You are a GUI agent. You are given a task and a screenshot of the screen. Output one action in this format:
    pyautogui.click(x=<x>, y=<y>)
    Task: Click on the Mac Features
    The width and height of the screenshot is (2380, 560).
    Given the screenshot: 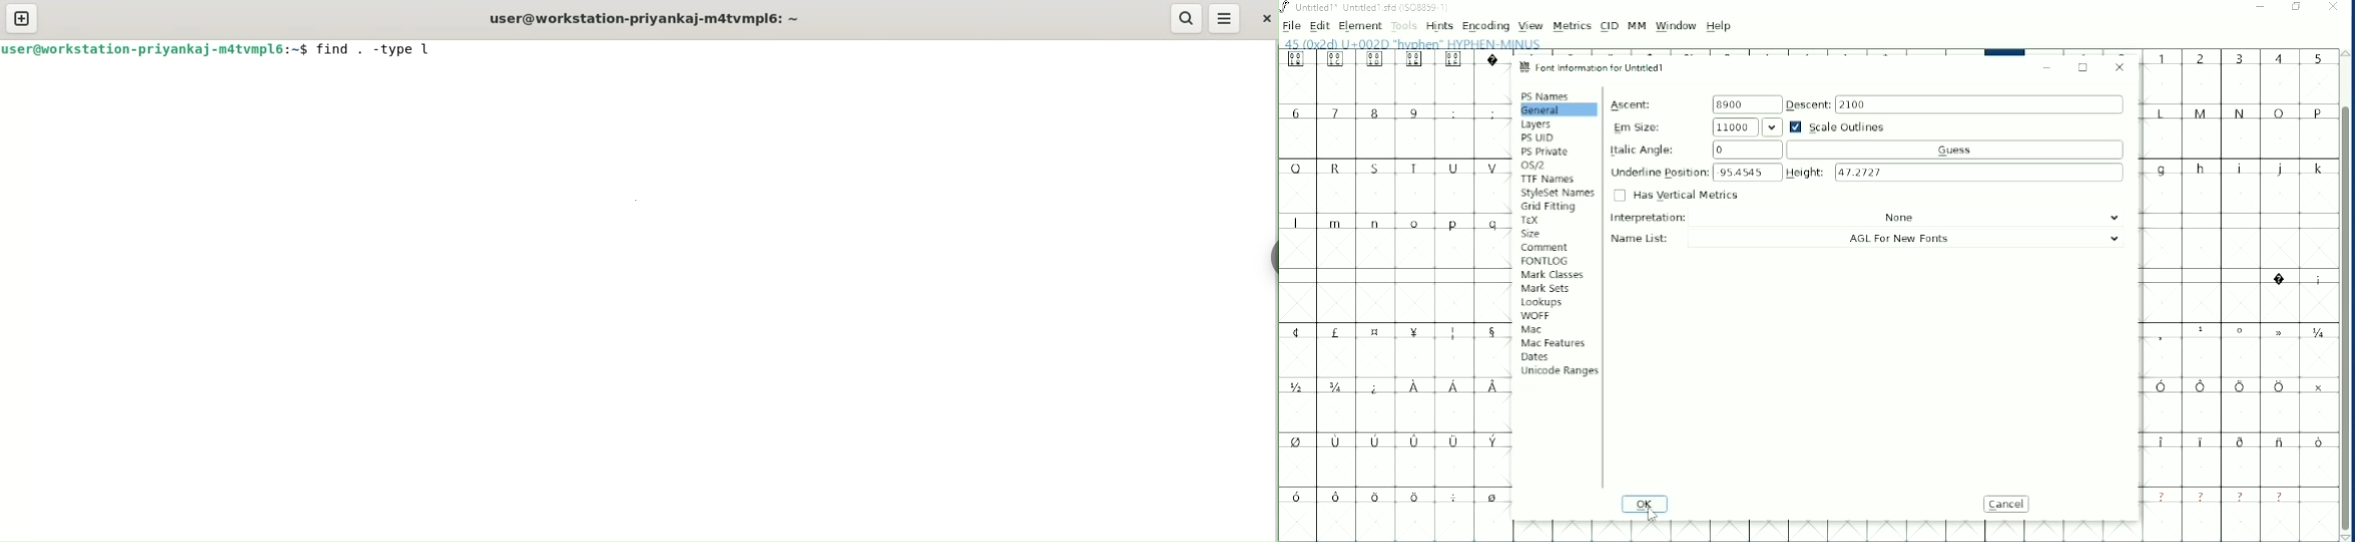 What is the action you would take?
    pyautogui.click(x=1552, y=343)
    